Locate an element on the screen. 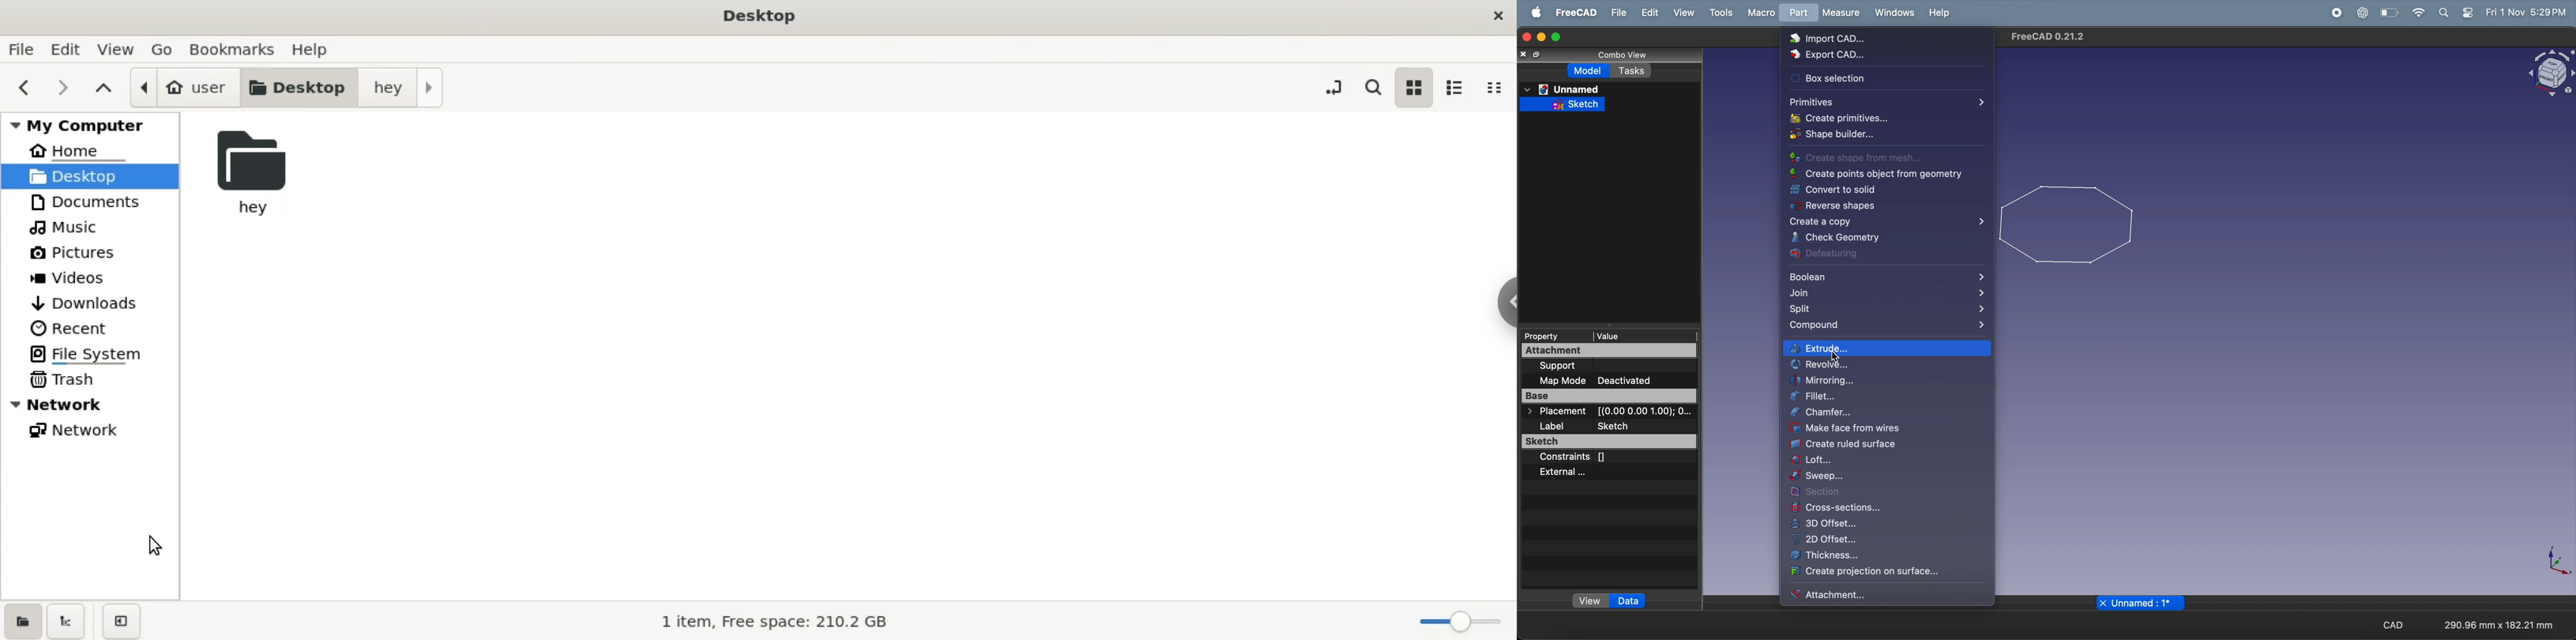  unnamed is located at coordinates (1562, 87).